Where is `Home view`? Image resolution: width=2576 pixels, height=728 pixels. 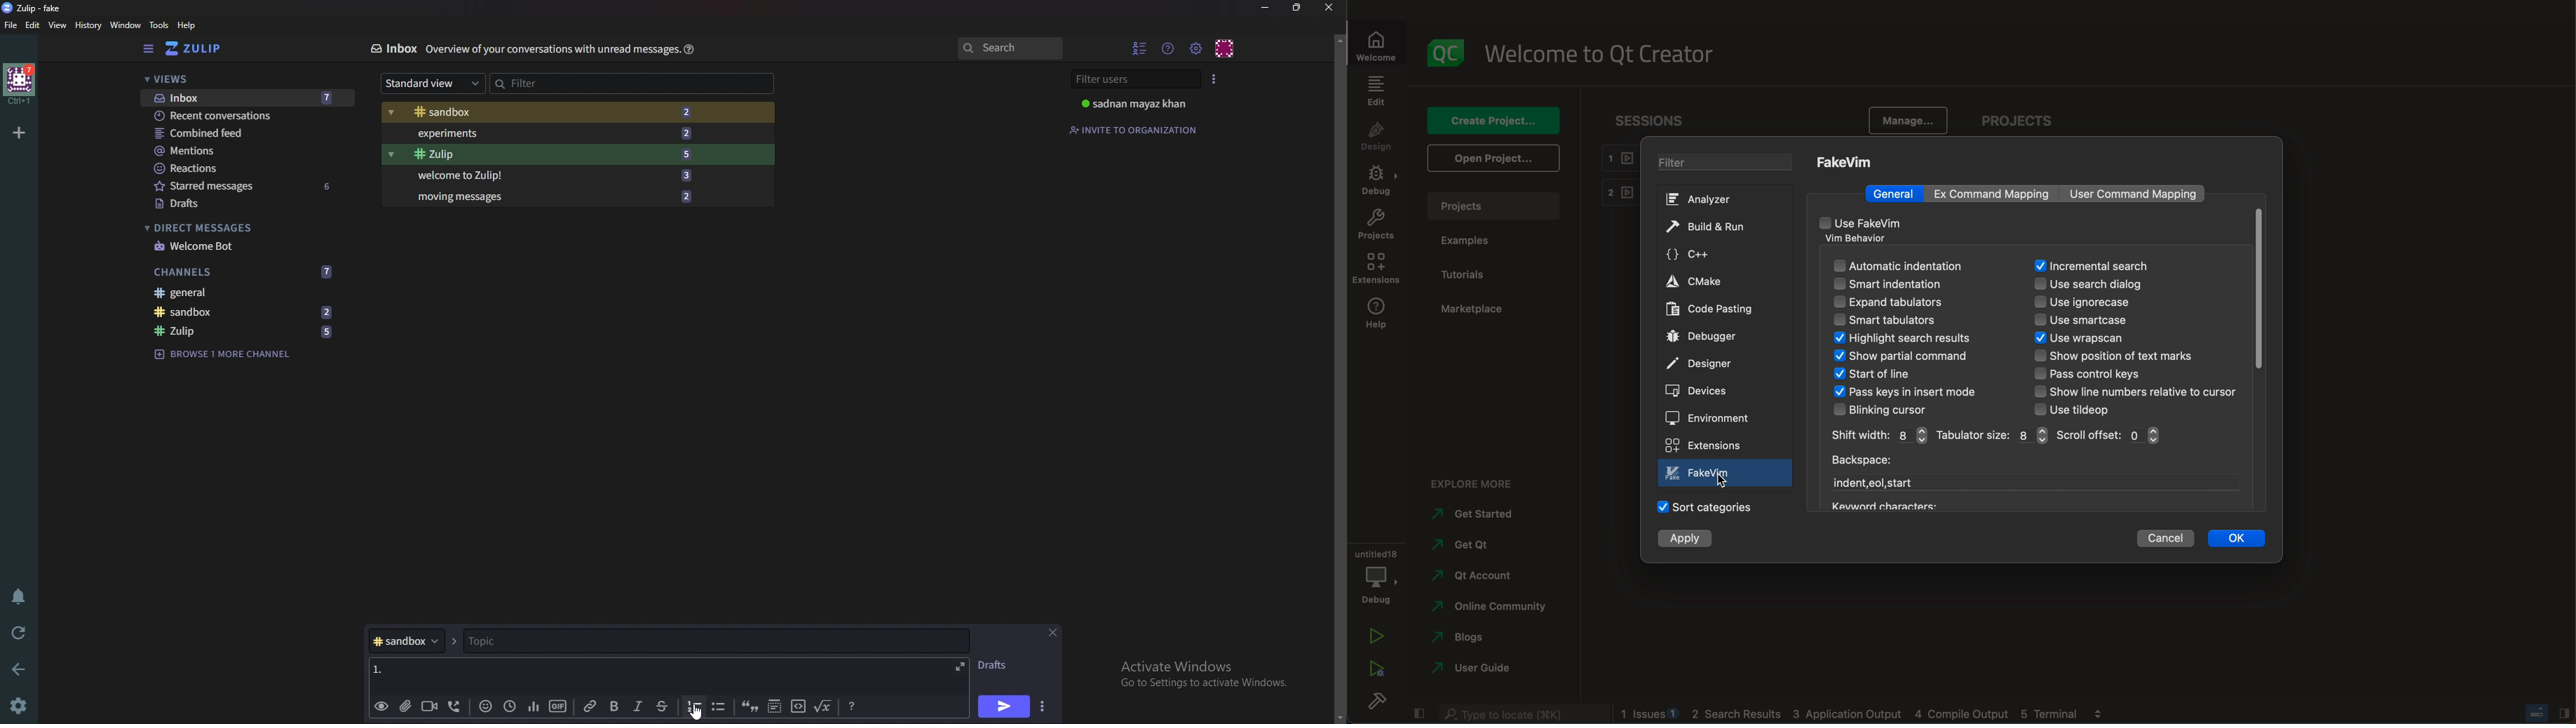 Home view is located at coordinates (203, 48).